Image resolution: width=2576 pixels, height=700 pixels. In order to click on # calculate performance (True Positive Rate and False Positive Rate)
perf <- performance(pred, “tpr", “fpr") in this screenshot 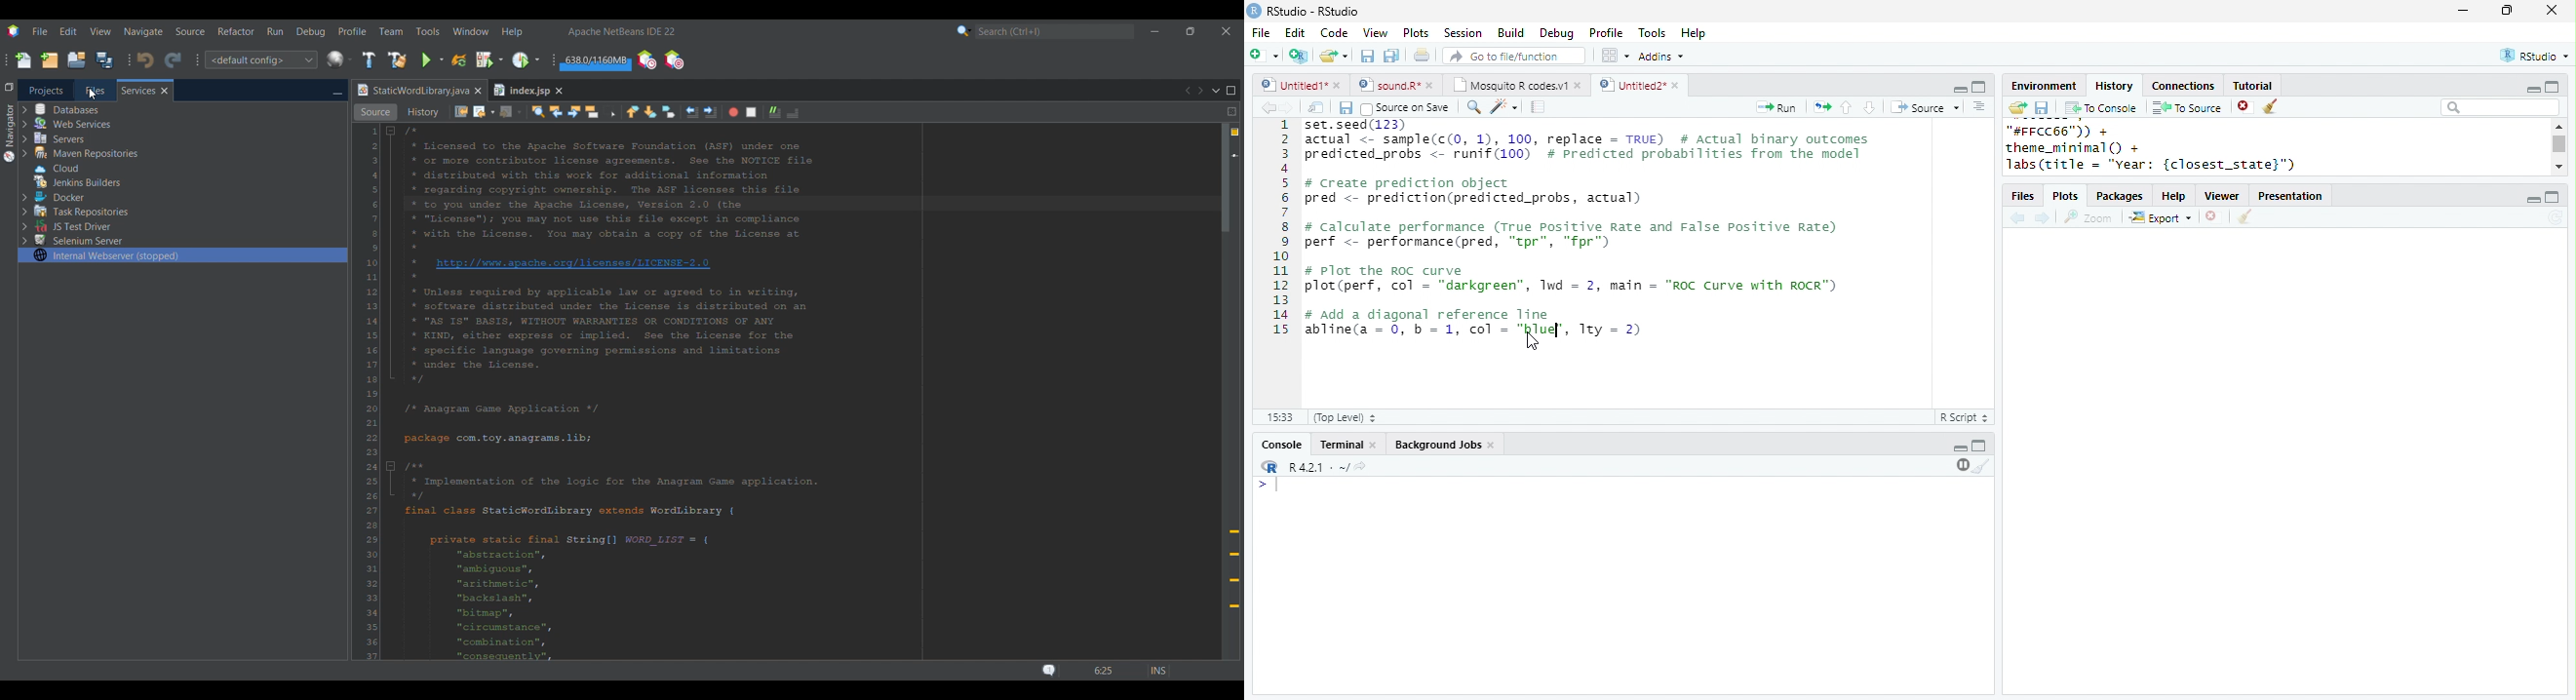, I will do `click(1572, 234)`.